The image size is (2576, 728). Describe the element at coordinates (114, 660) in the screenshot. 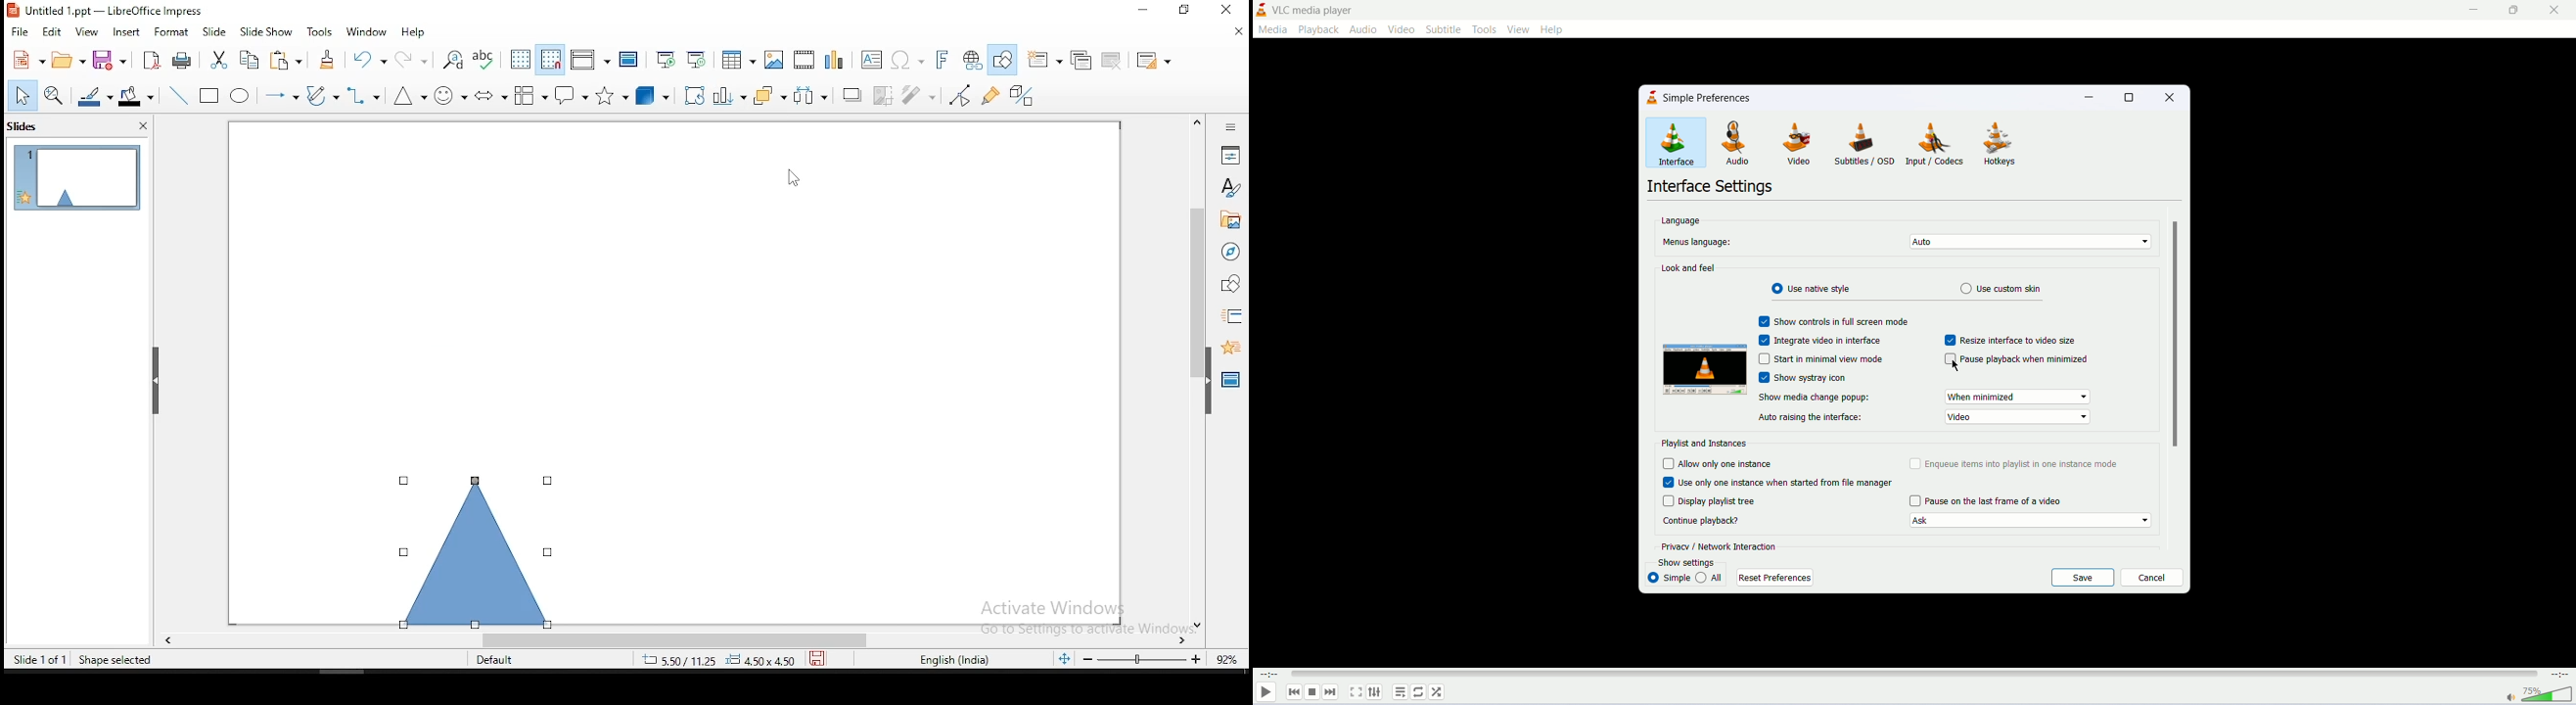

I see `Shape selected` at that location.